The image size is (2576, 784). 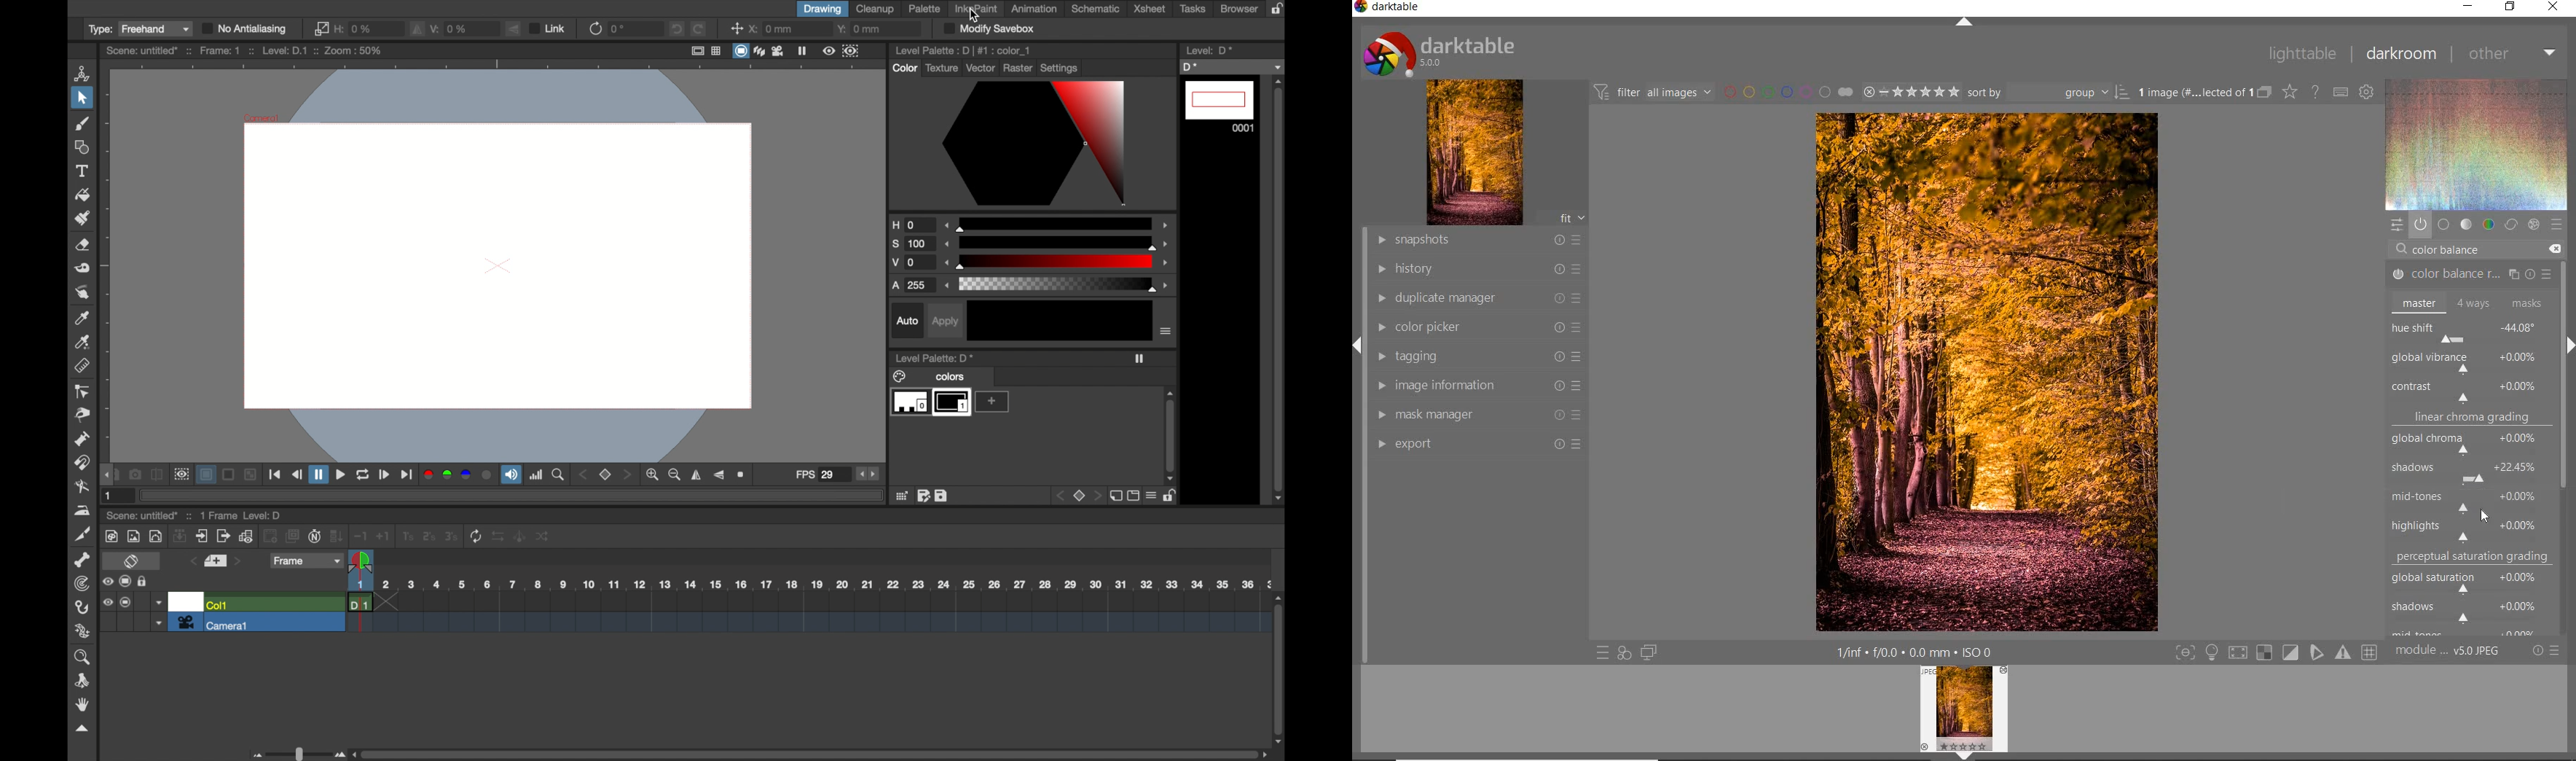 I want to click on back, so click(x=582, y=475).